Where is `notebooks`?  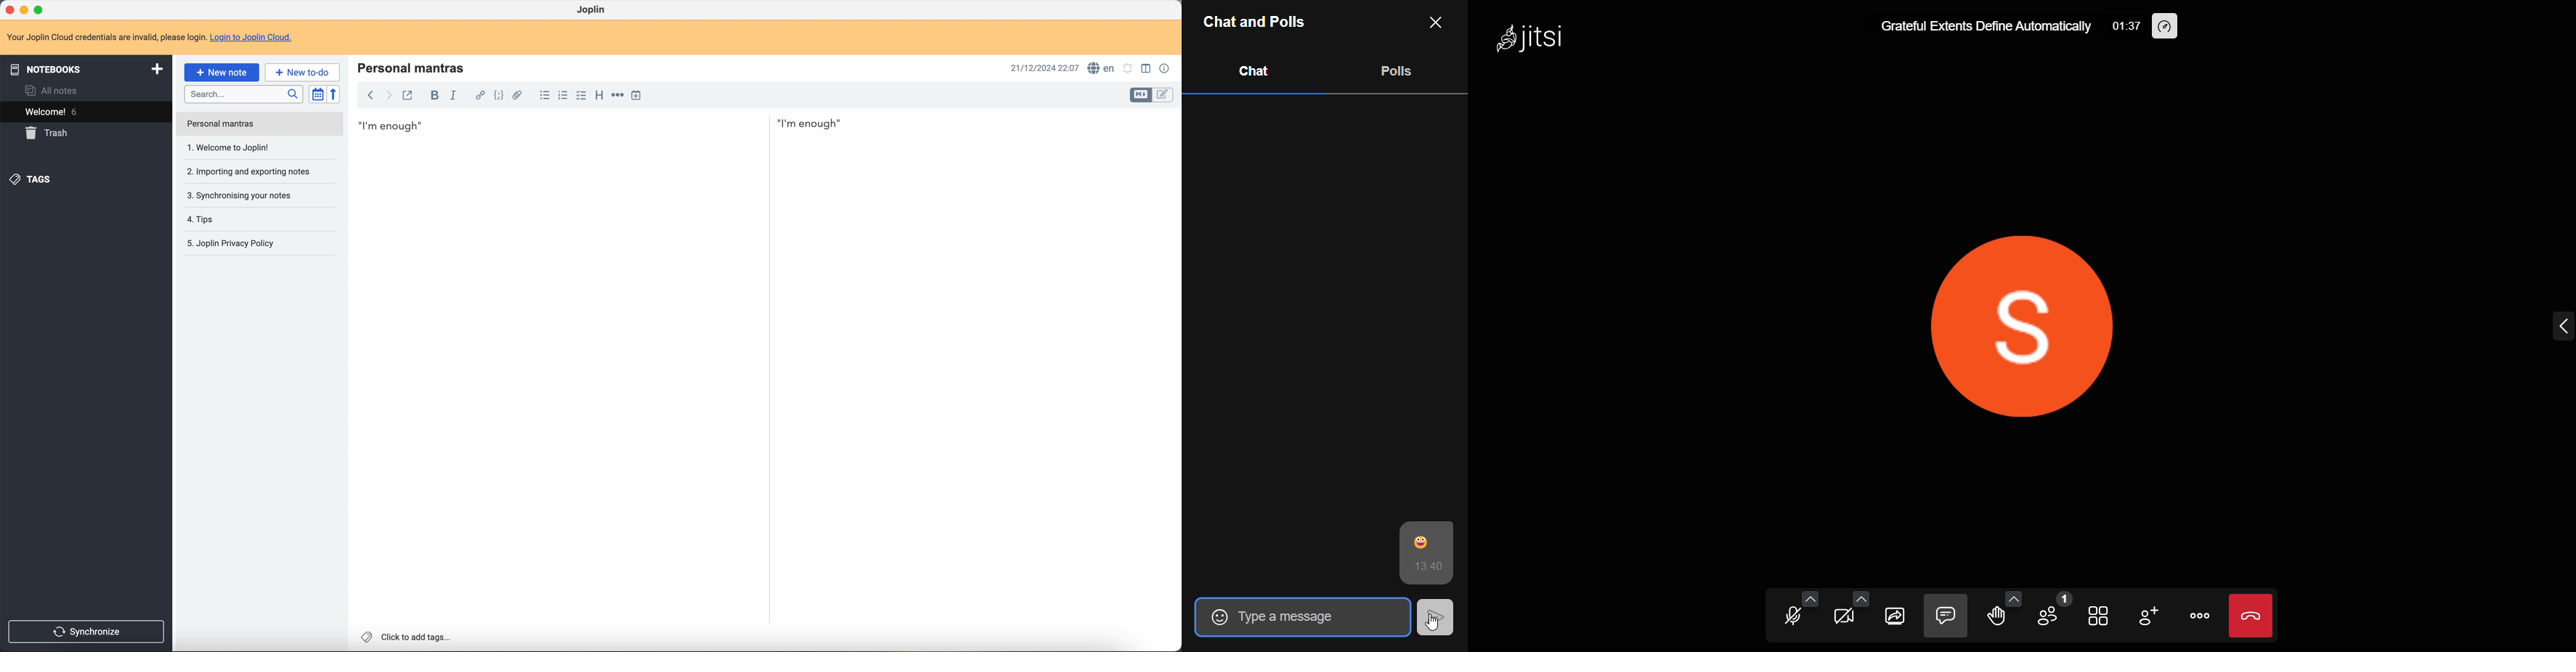
notebooks is located at coordinates (87, 68).